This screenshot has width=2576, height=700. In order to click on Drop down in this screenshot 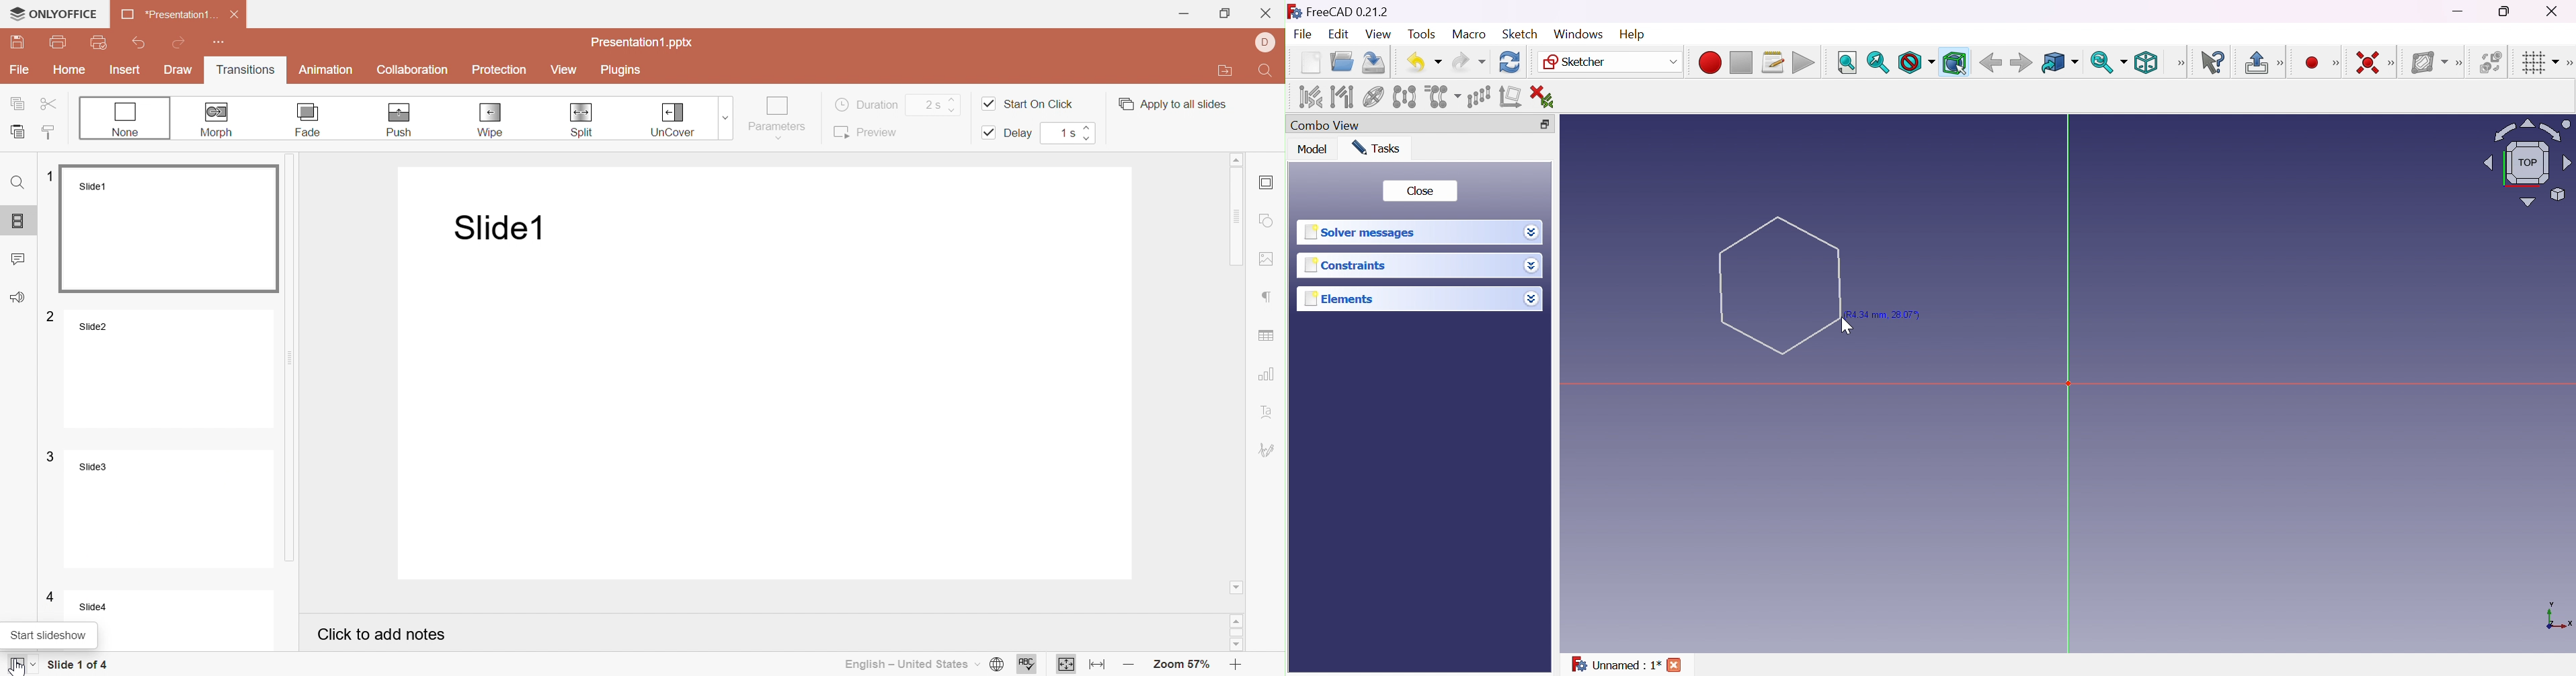, I will do `click(1530, 230)`.